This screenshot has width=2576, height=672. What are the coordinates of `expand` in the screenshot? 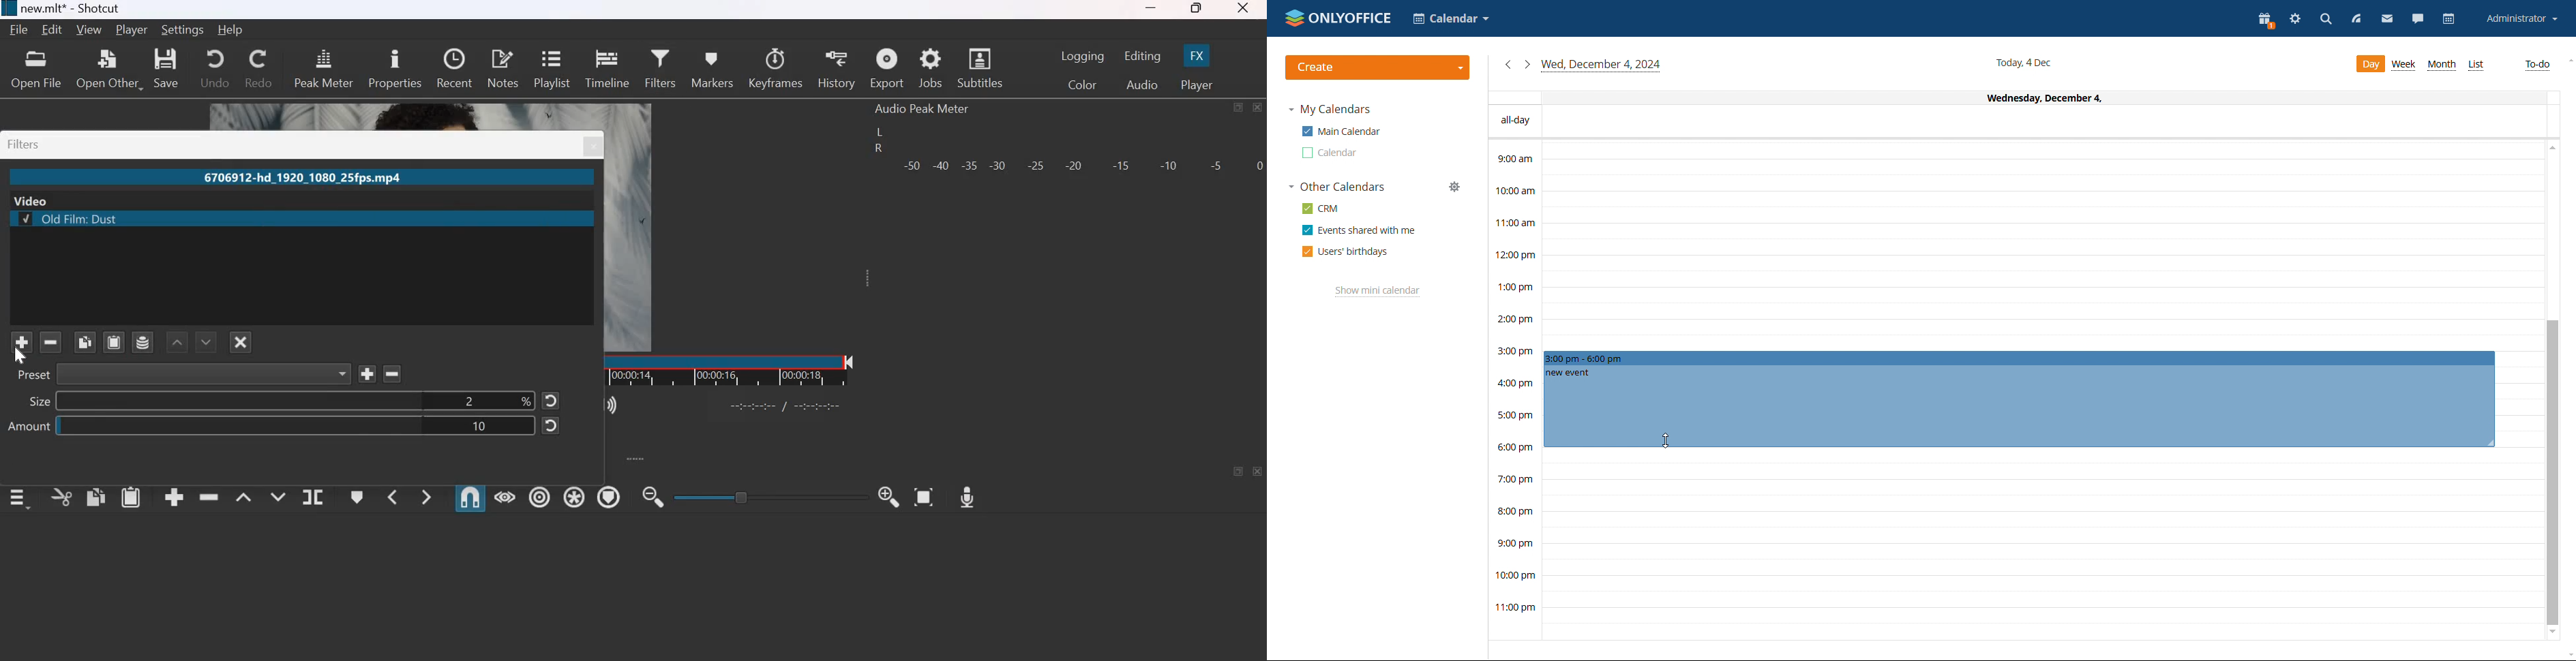 It's located at (642, 458).